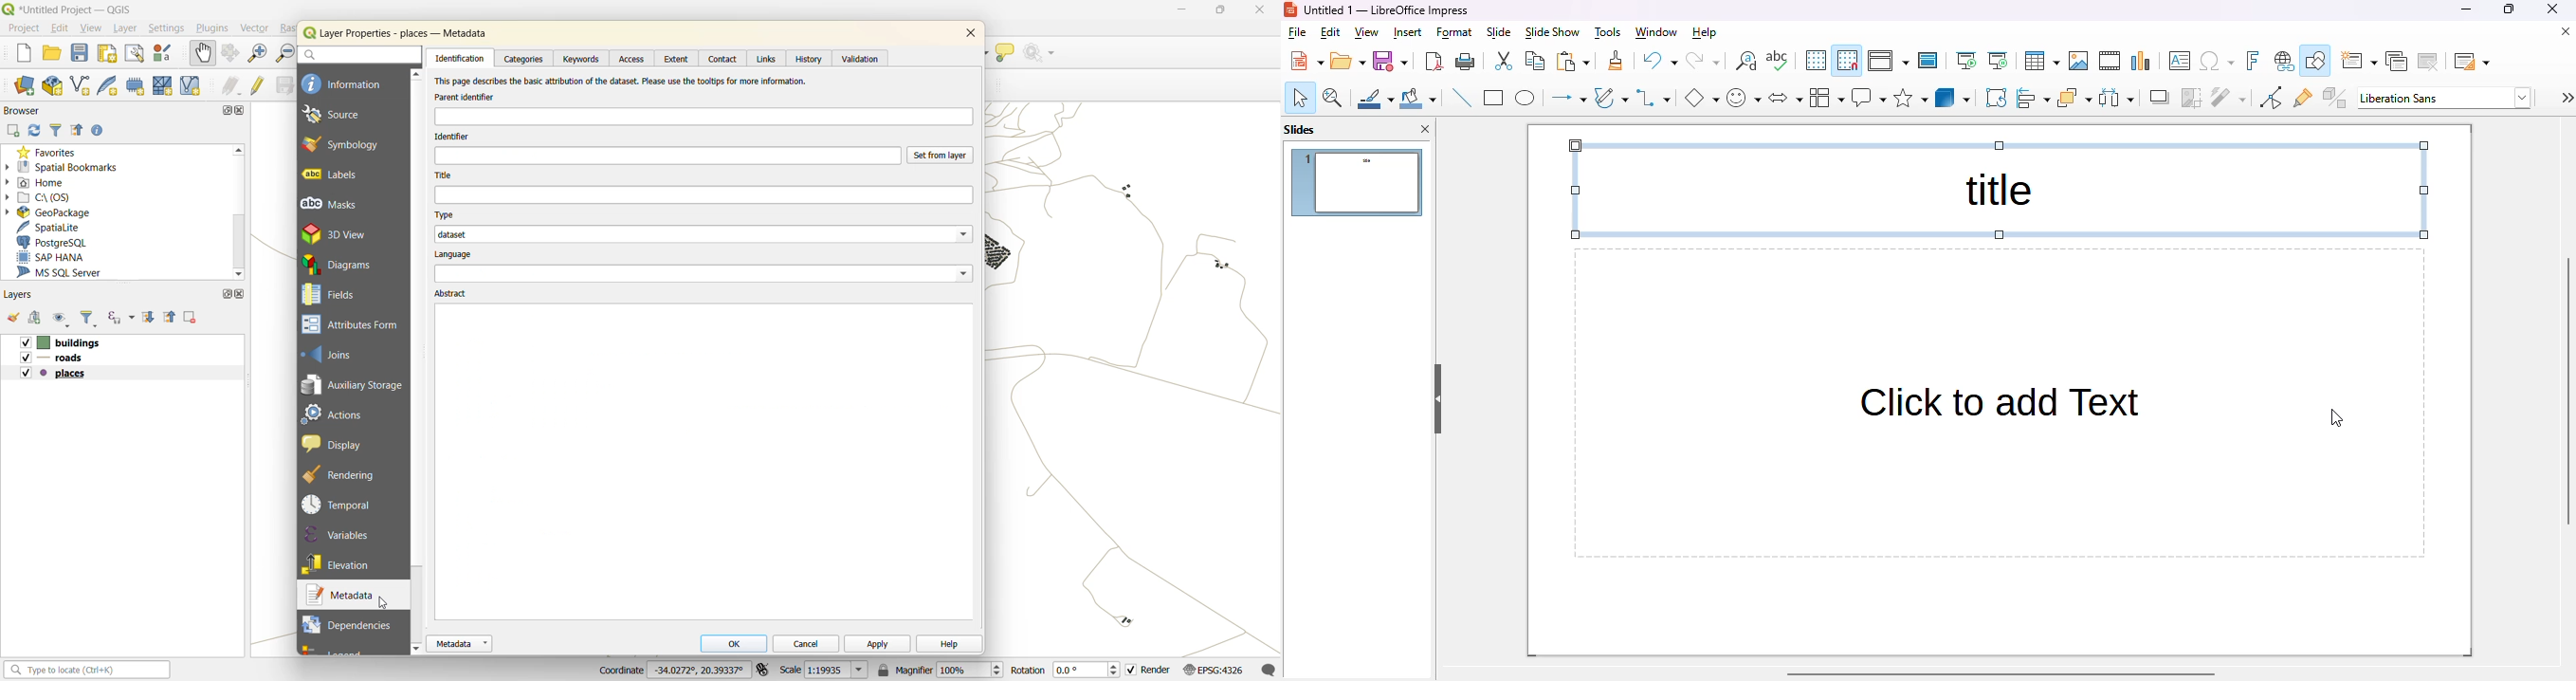  What do you see at coordinates (678, 59) in the screenshot?
I see `extent` at bounding box center [678, 59].